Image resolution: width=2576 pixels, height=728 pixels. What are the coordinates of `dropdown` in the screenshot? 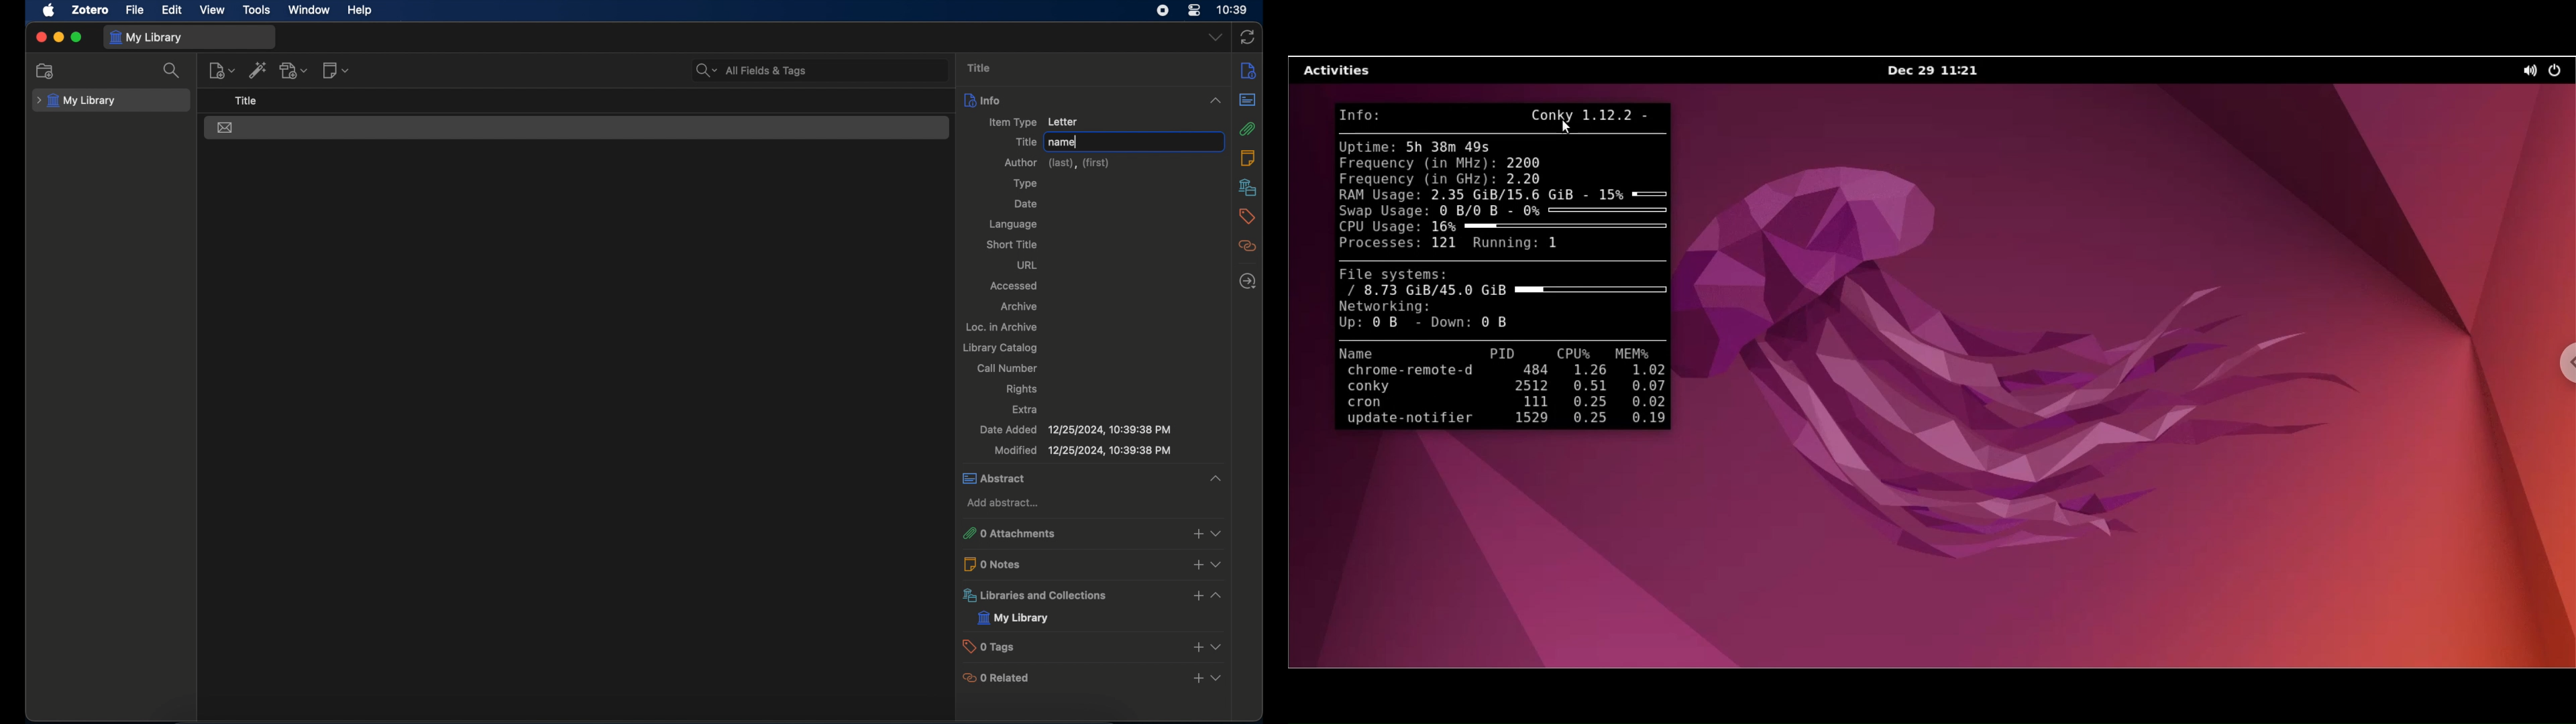 It's located at (1216, 37).